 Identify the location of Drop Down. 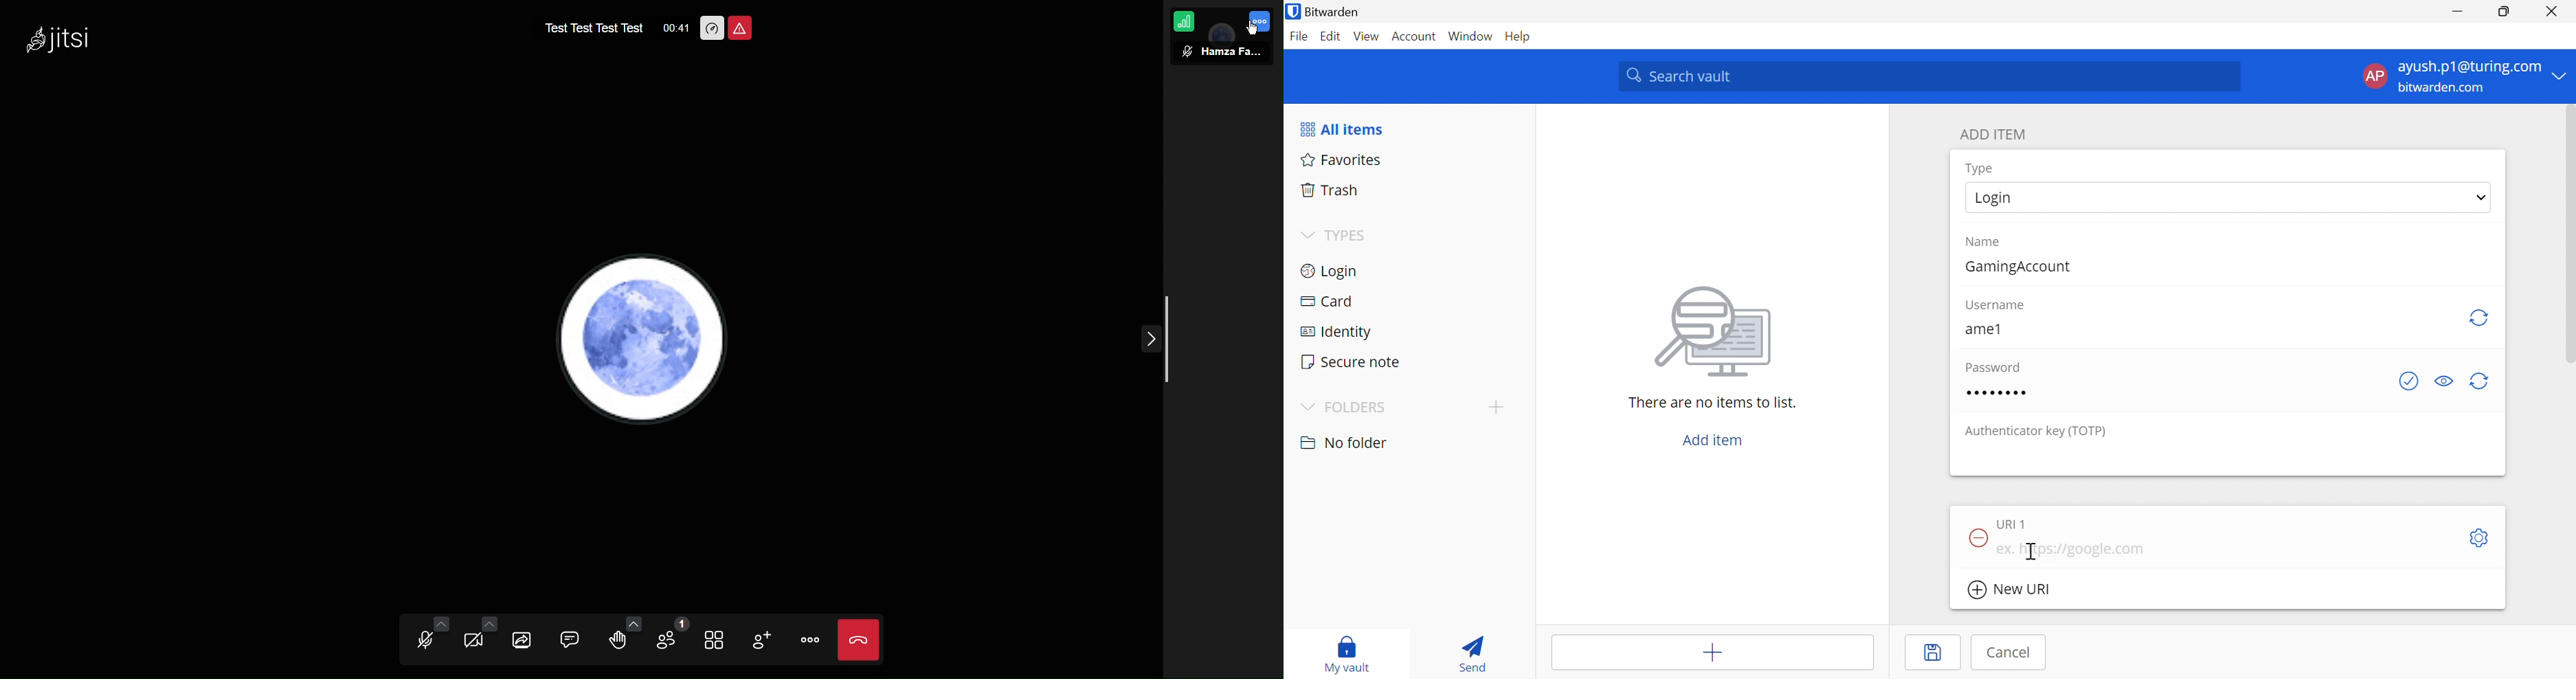
(1306, 235).